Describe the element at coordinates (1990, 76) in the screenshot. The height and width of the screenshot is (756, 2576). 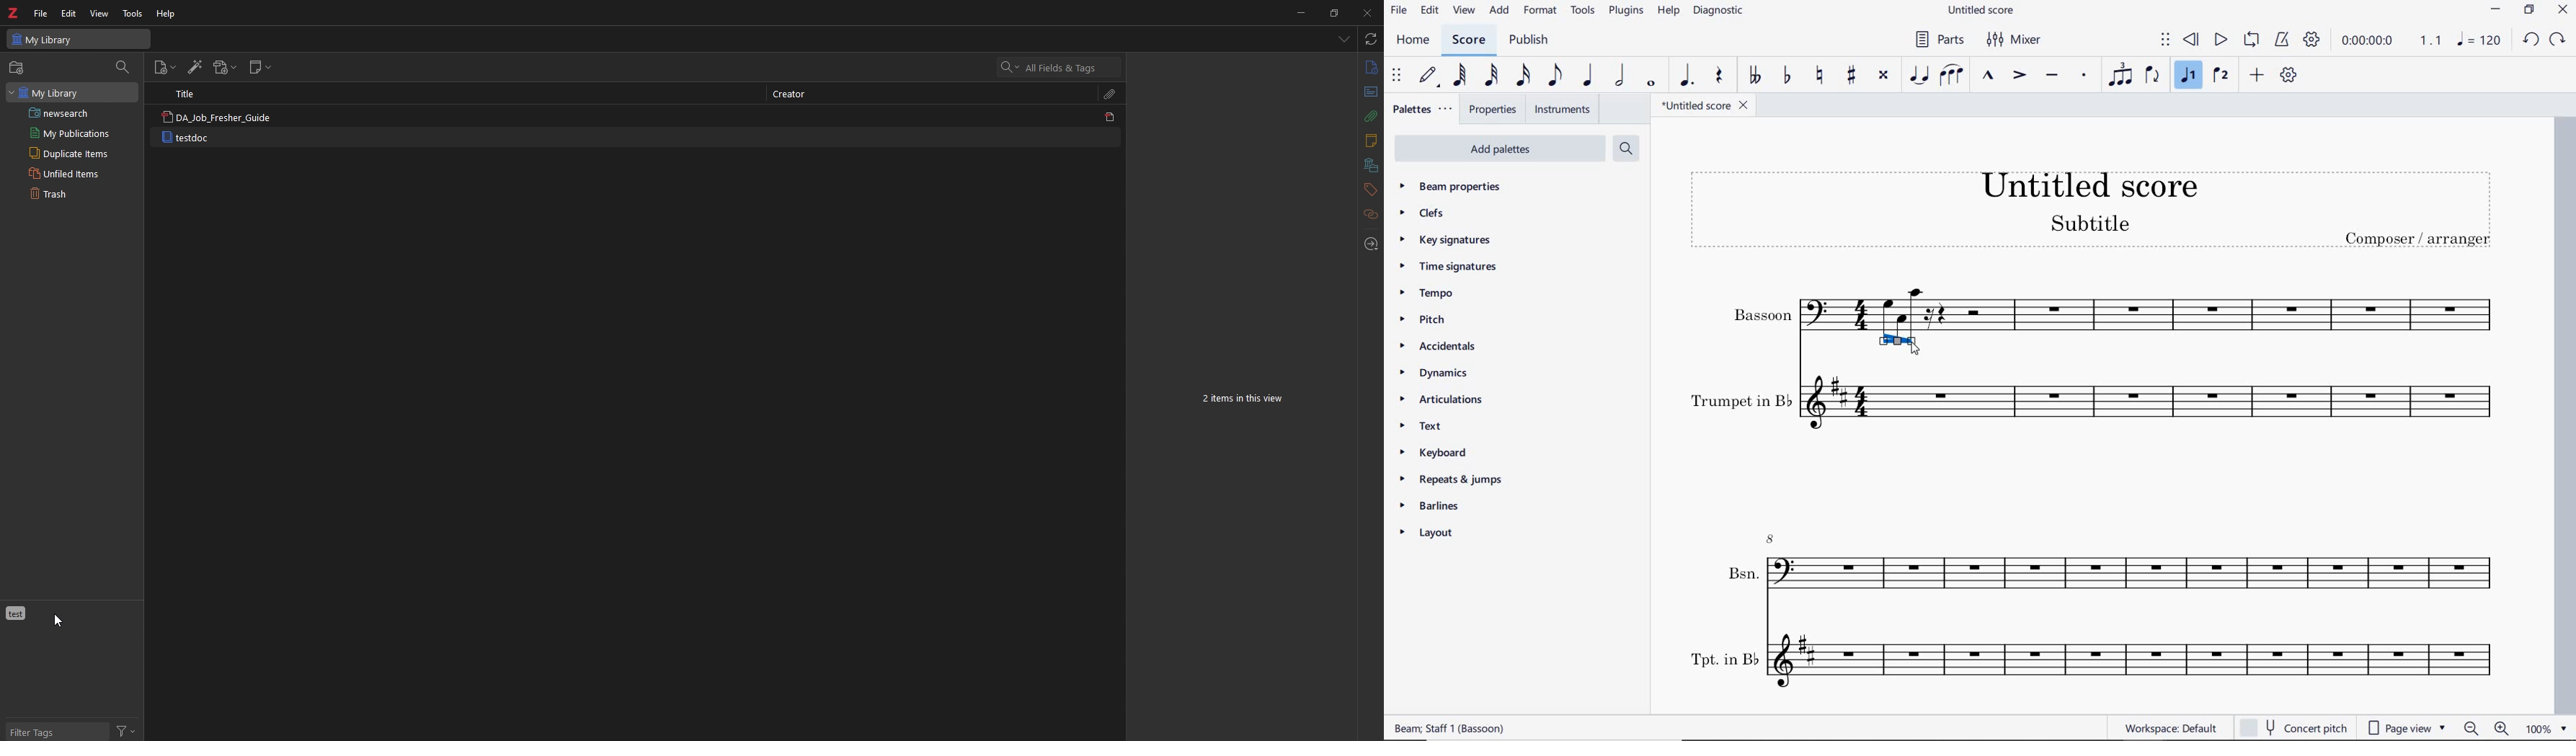
I see `marcato` at that location.